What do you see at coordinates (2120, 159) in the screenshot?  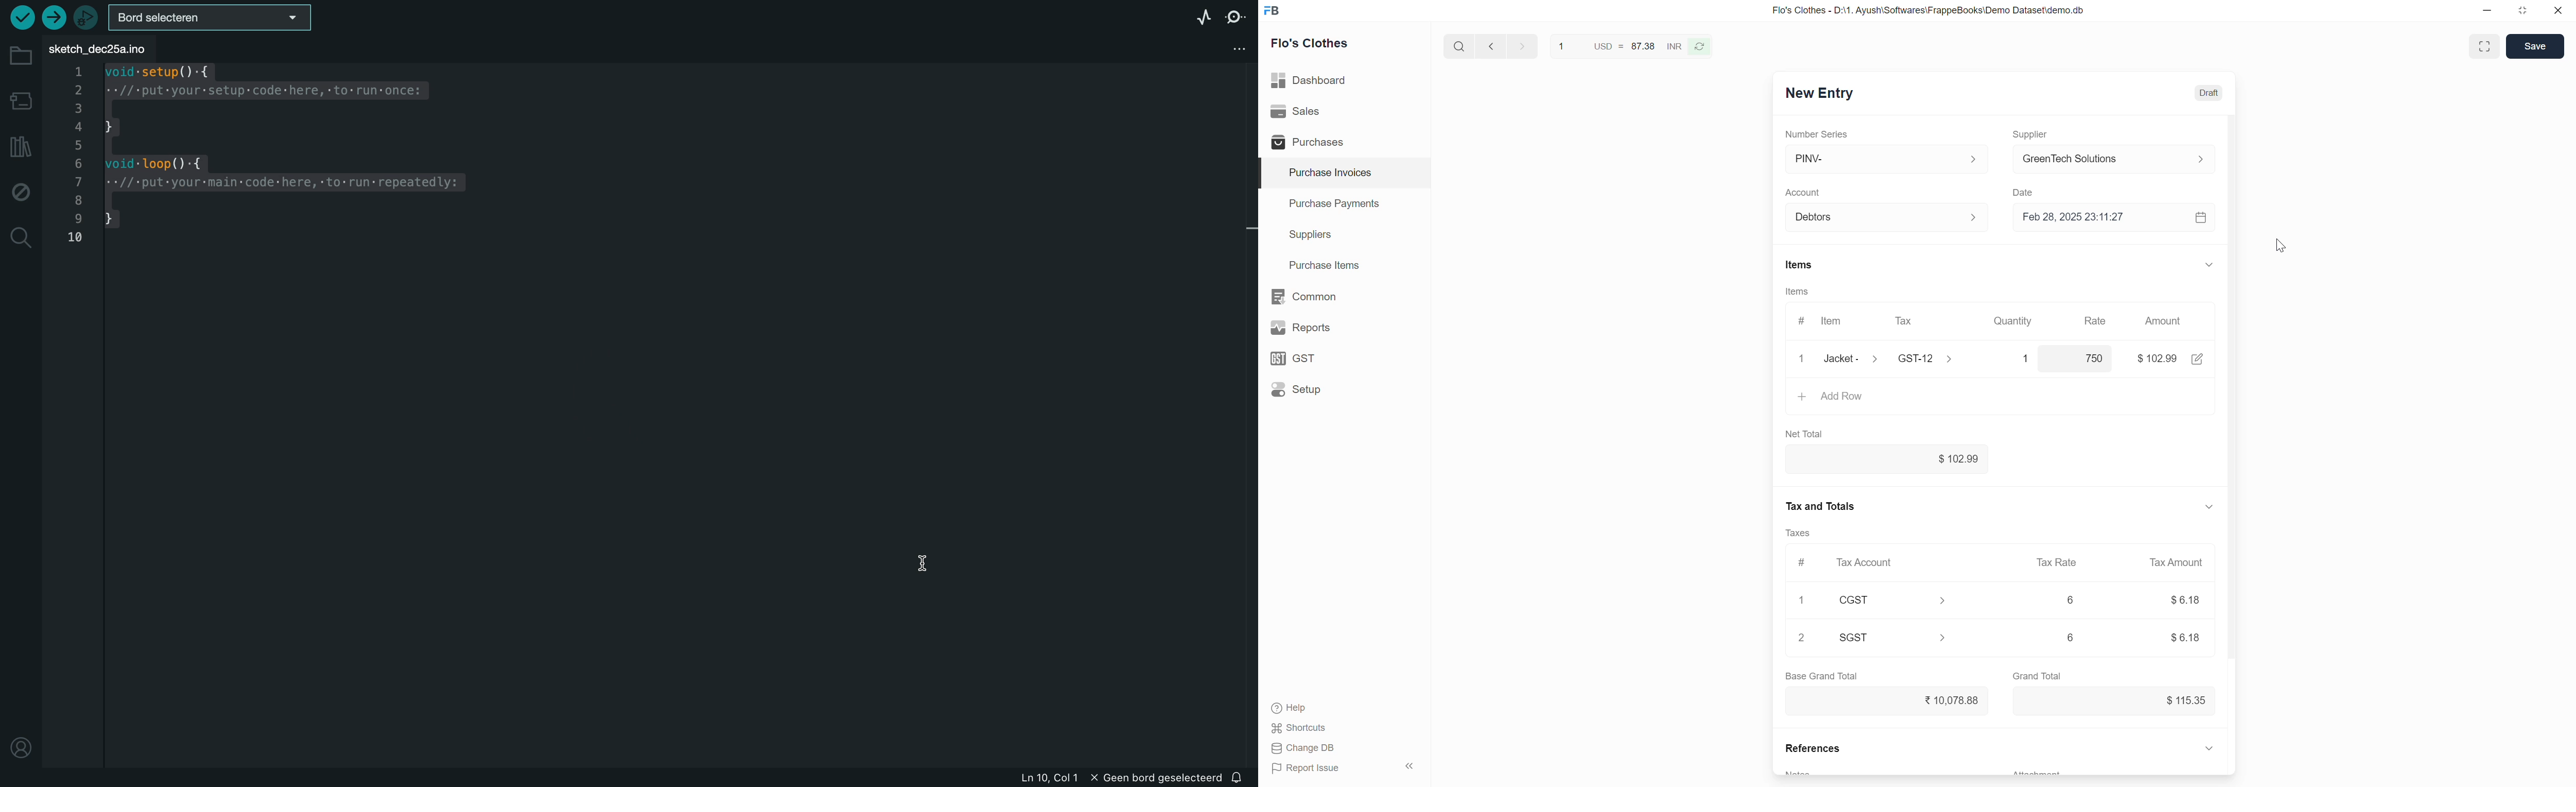 I see `GreenTech Solutions` at bounding box center [2120, 159].